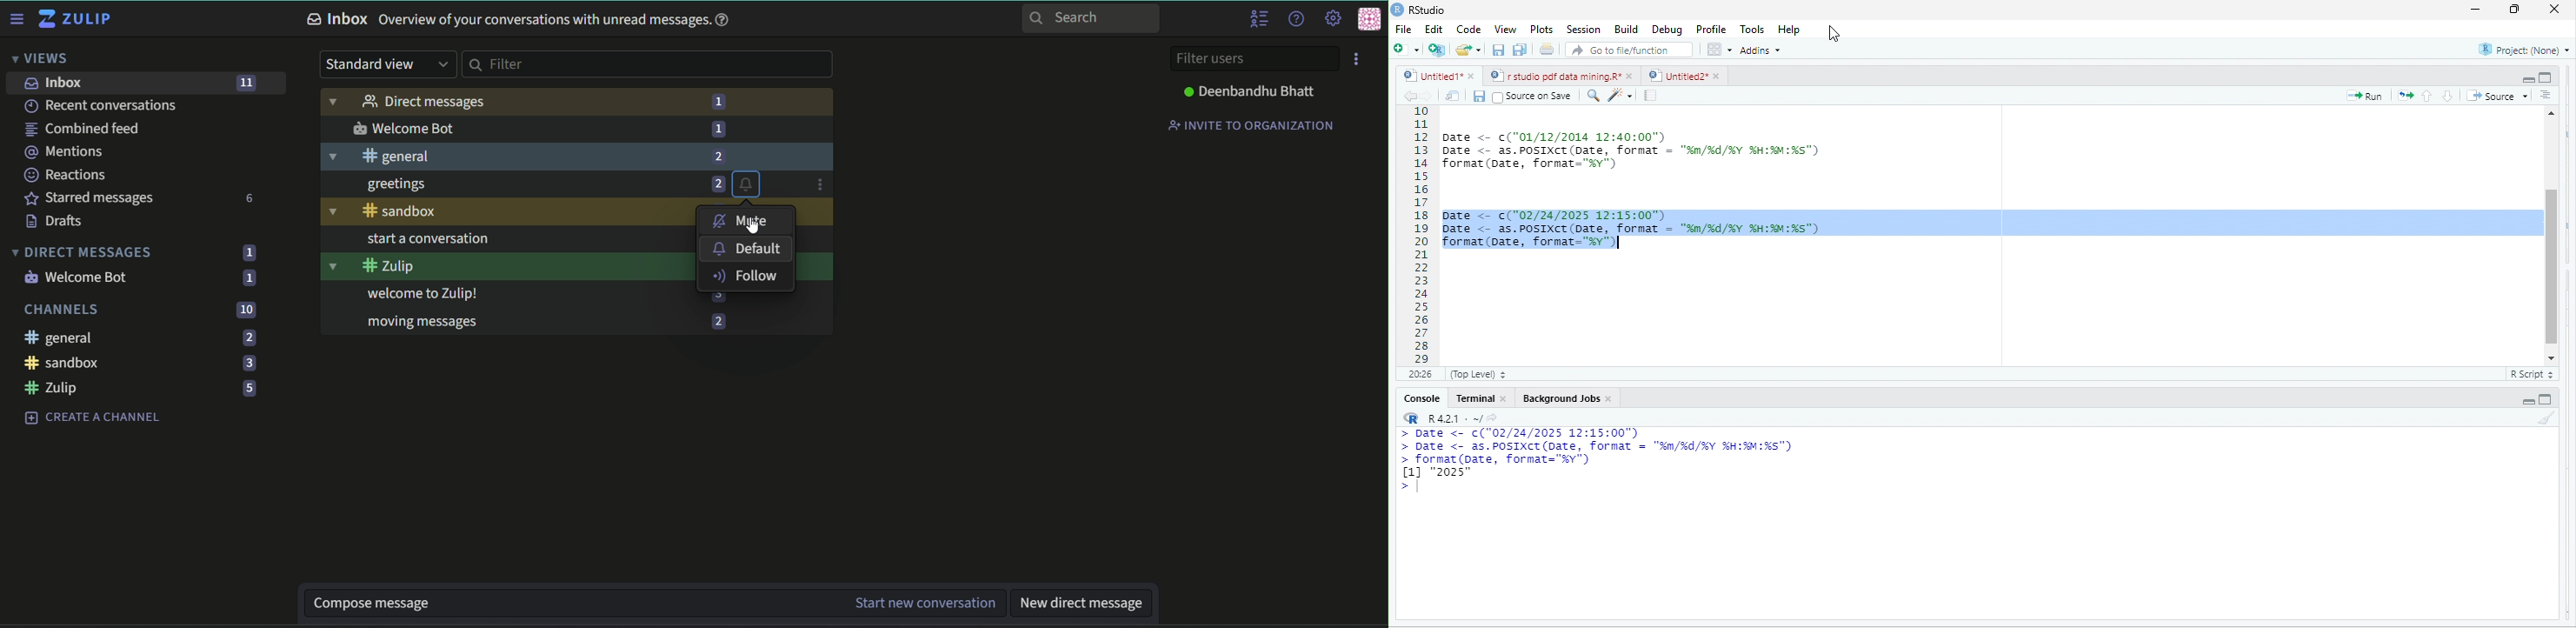 The width and height of the screenshot is (2576, 644). What do you see at coordinates (718, 299) in the screenshot?
I see `number` at bounding box center [718, 299].